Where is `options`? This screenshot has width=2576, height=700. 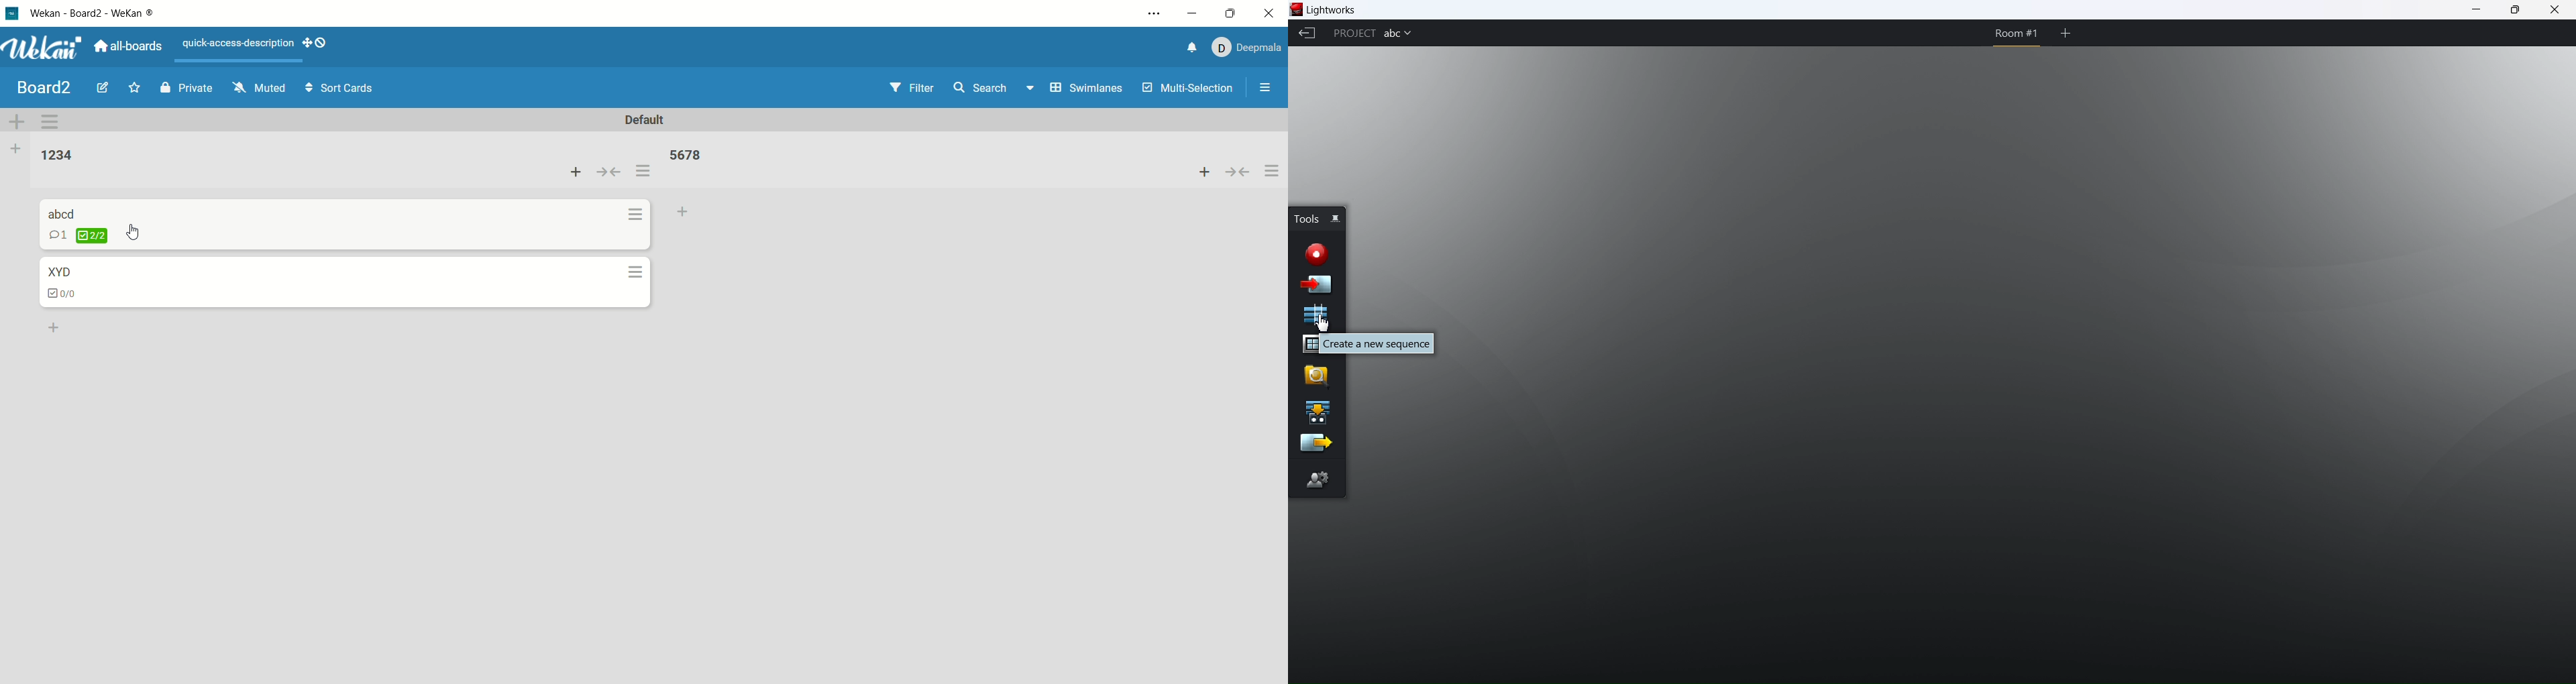
options is located at coordinates (1154, 13).